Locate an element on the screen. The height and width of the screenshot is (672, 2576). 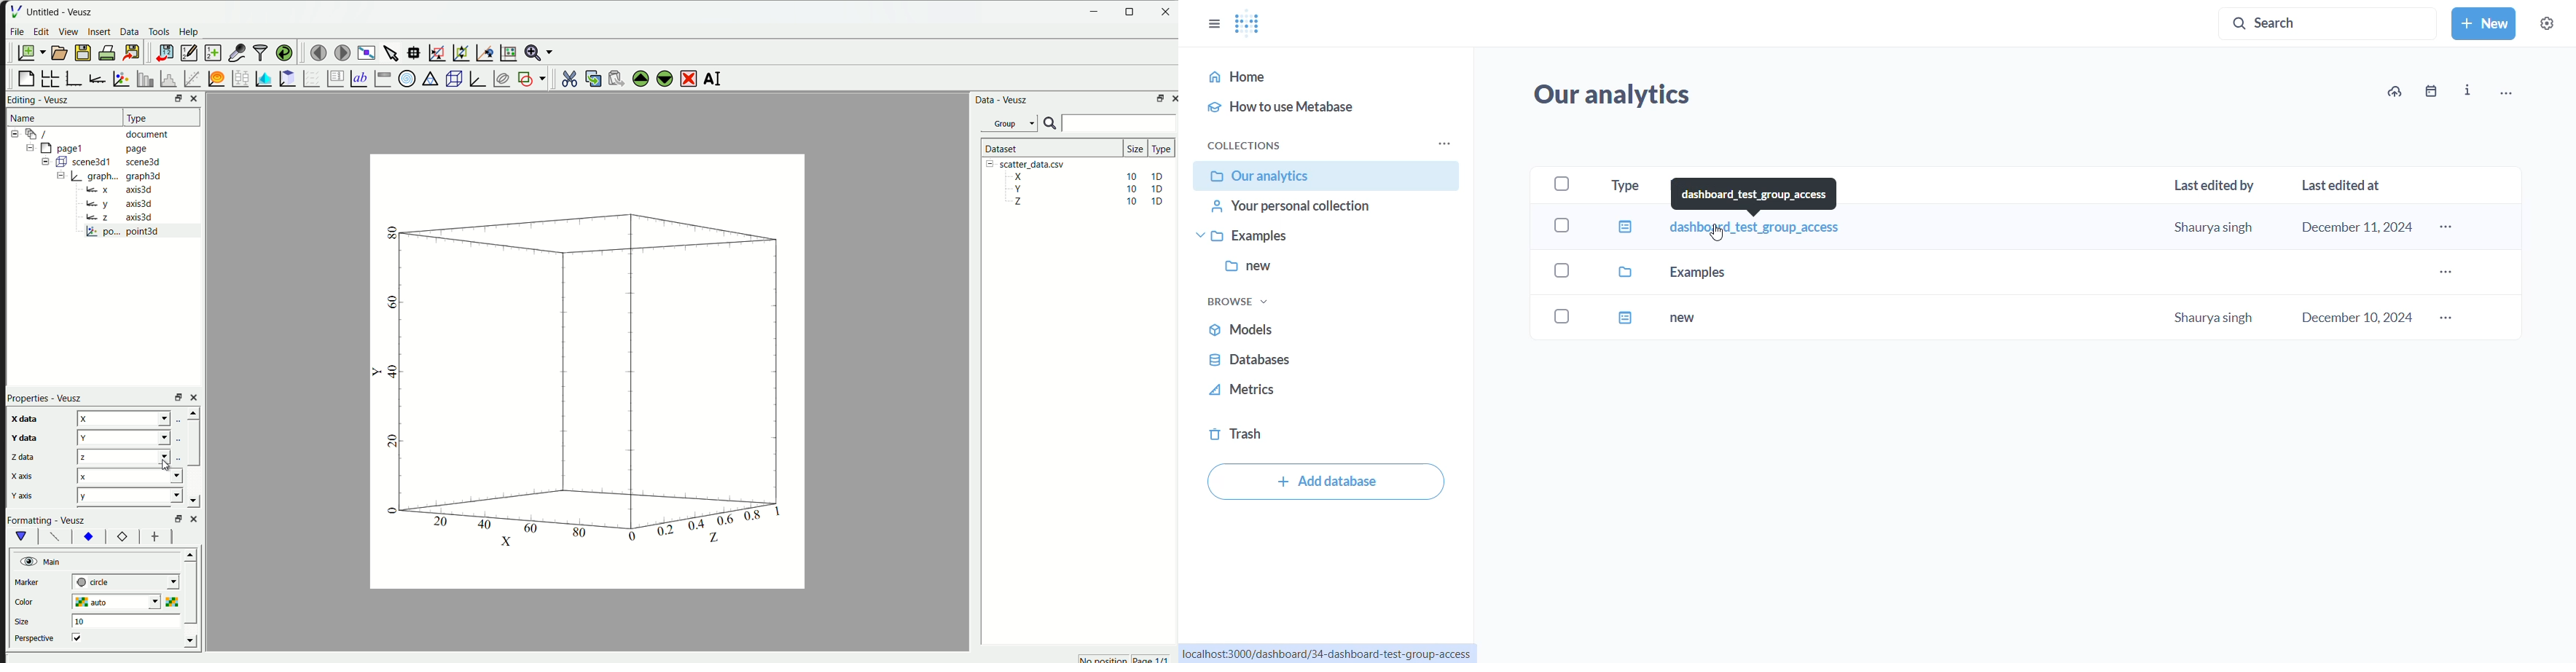
left right button is located at coordinates (189, 537).